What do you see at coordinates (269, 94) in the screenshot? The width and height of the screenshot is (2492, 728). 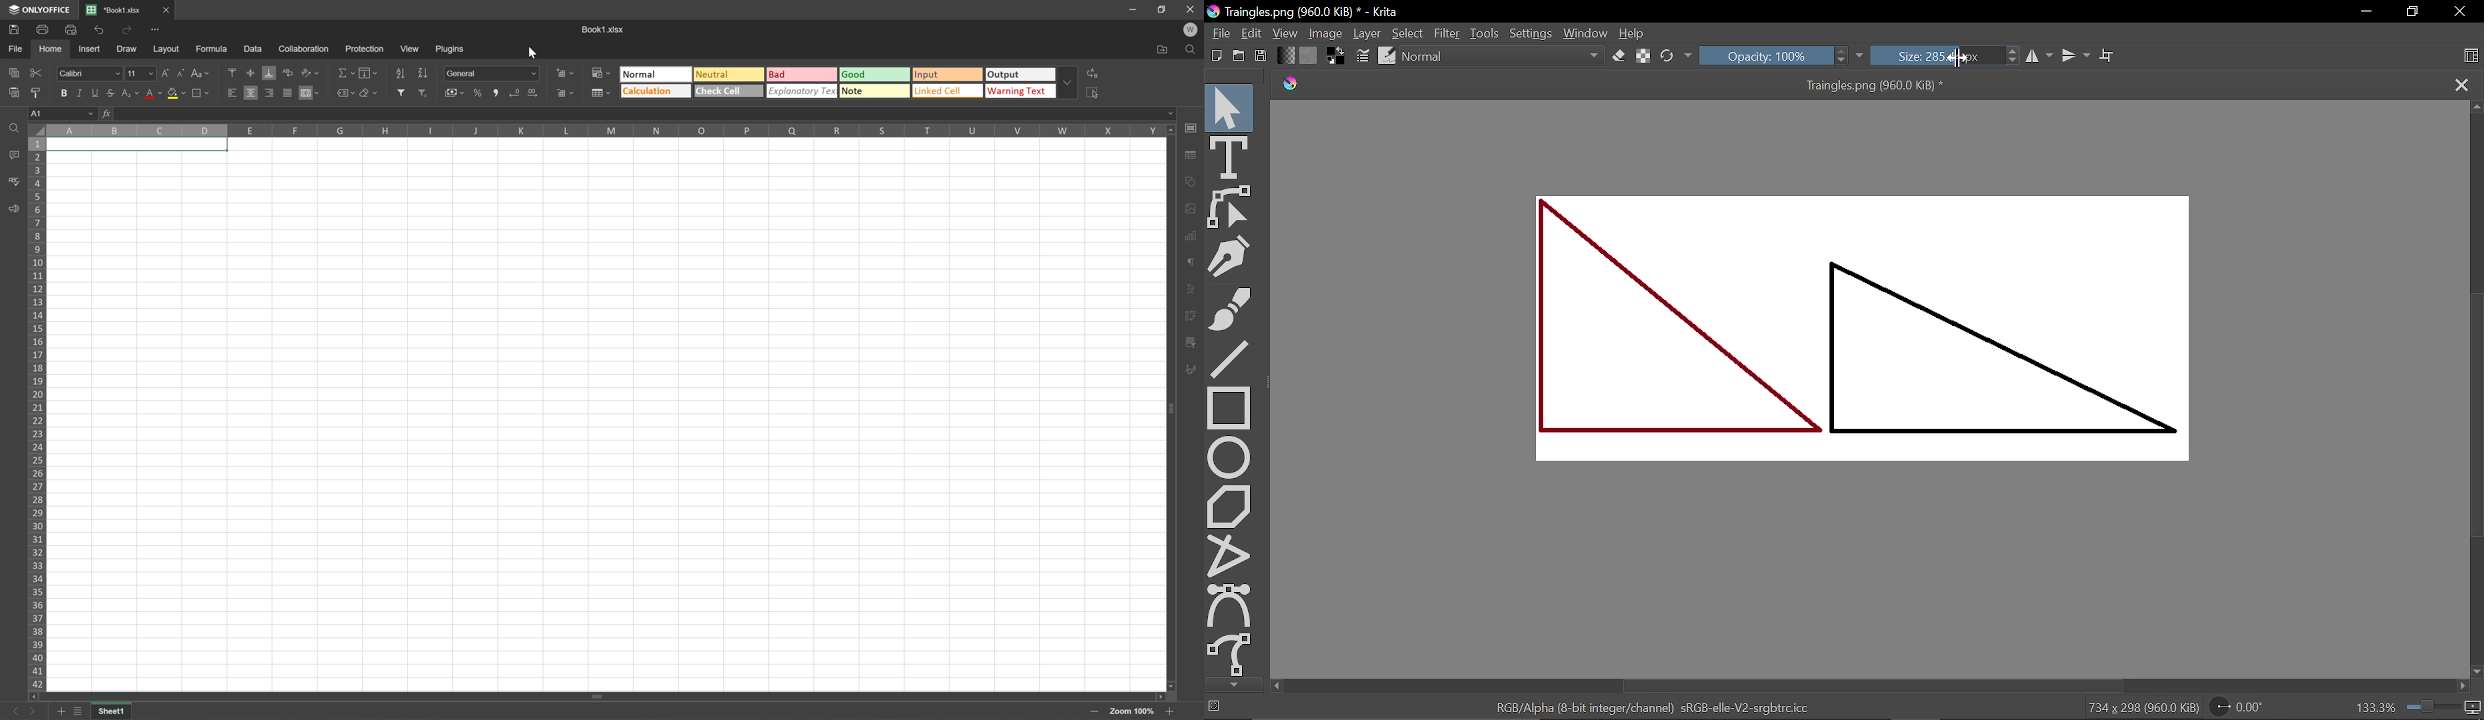 I see `Align right` at bounding box center [269, 94].